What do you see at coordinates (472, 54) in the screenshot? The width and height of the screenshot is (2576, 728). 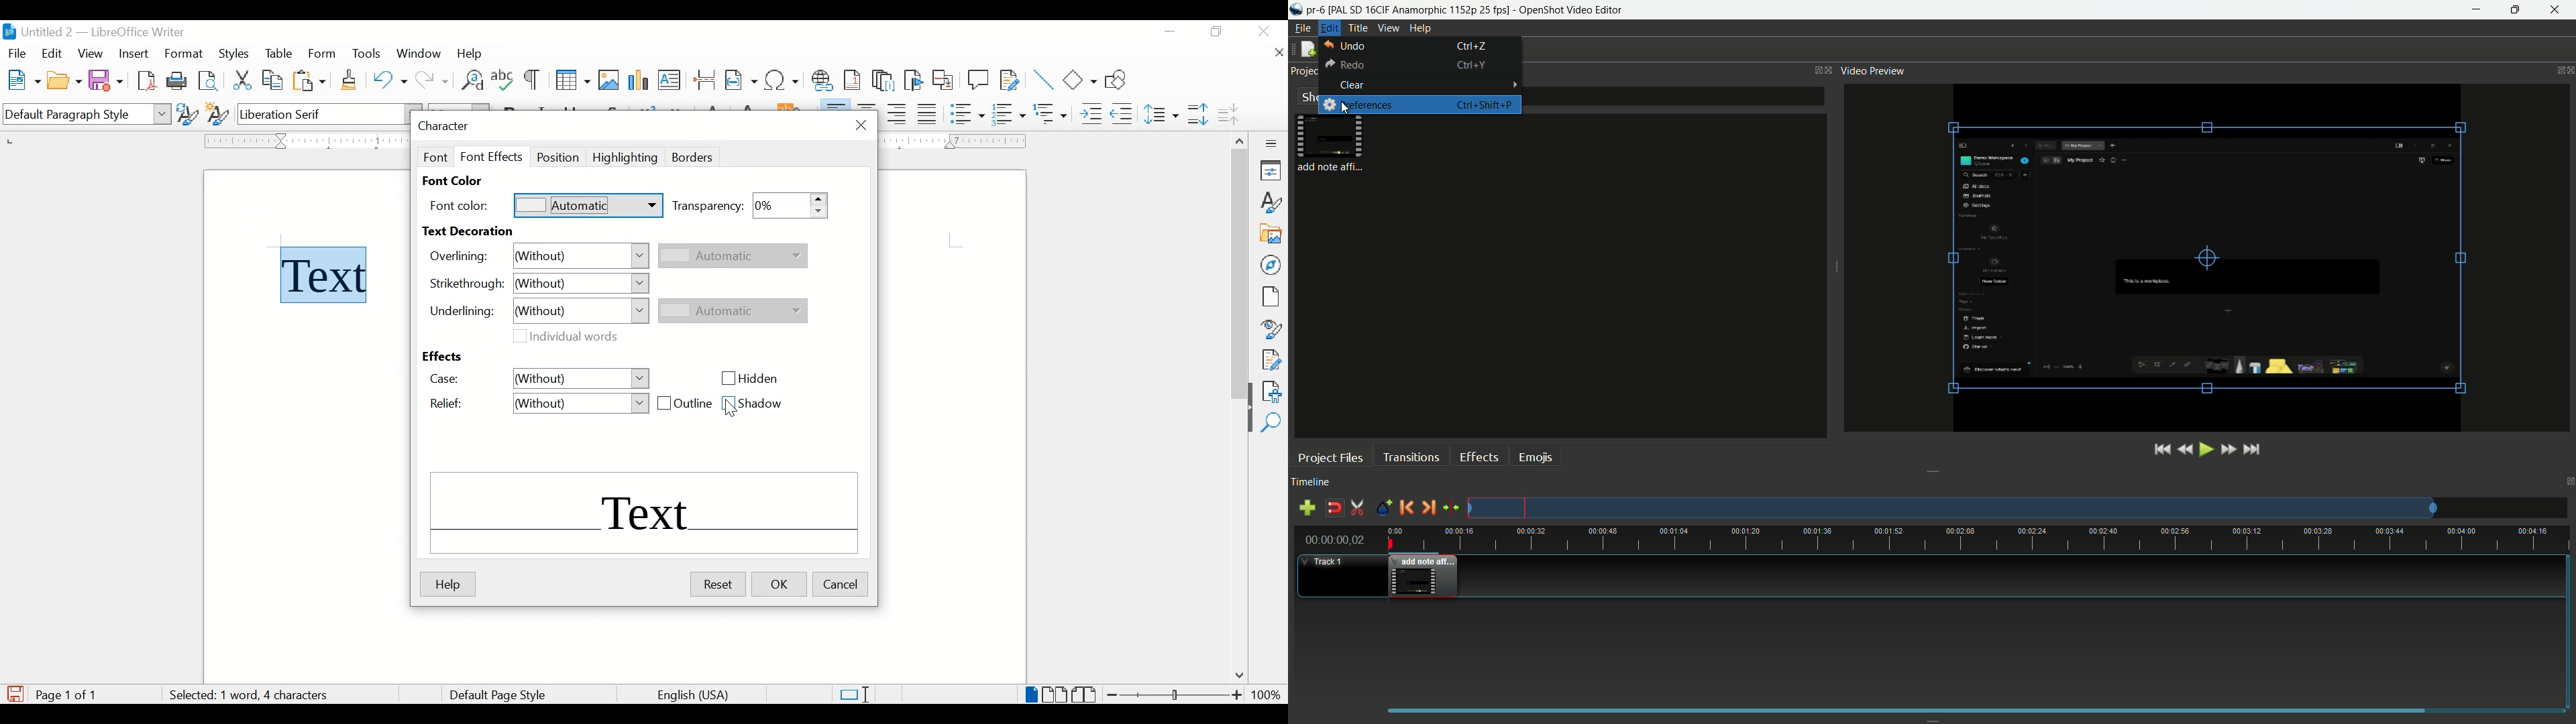 I see `help` at bounding box center [472, 54].